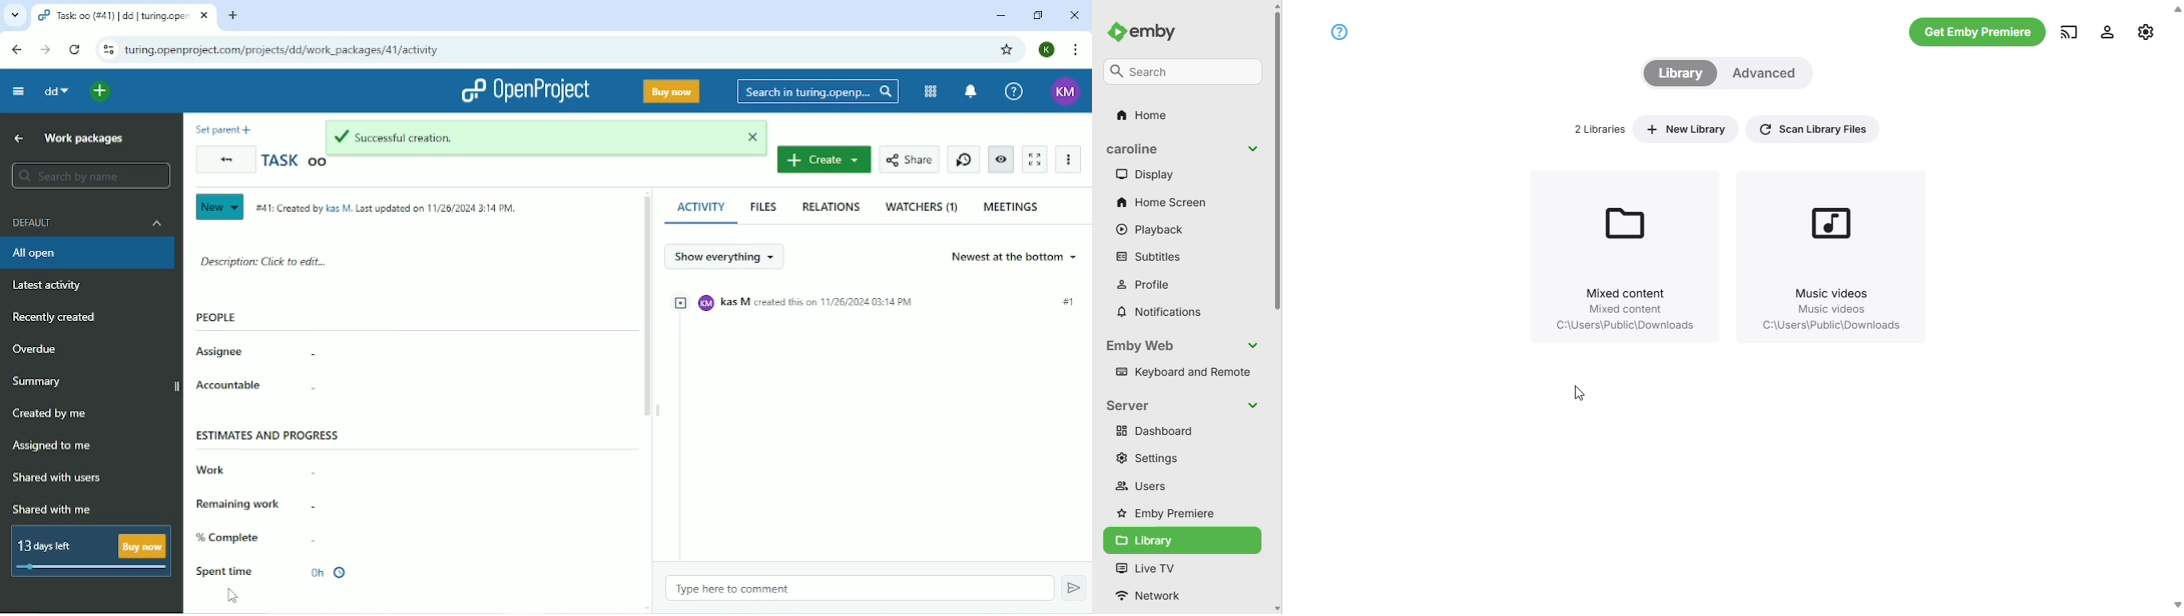  Describe the element at coordinates (1167, 512) in the screenshot. I see `emby premiere` at that location.